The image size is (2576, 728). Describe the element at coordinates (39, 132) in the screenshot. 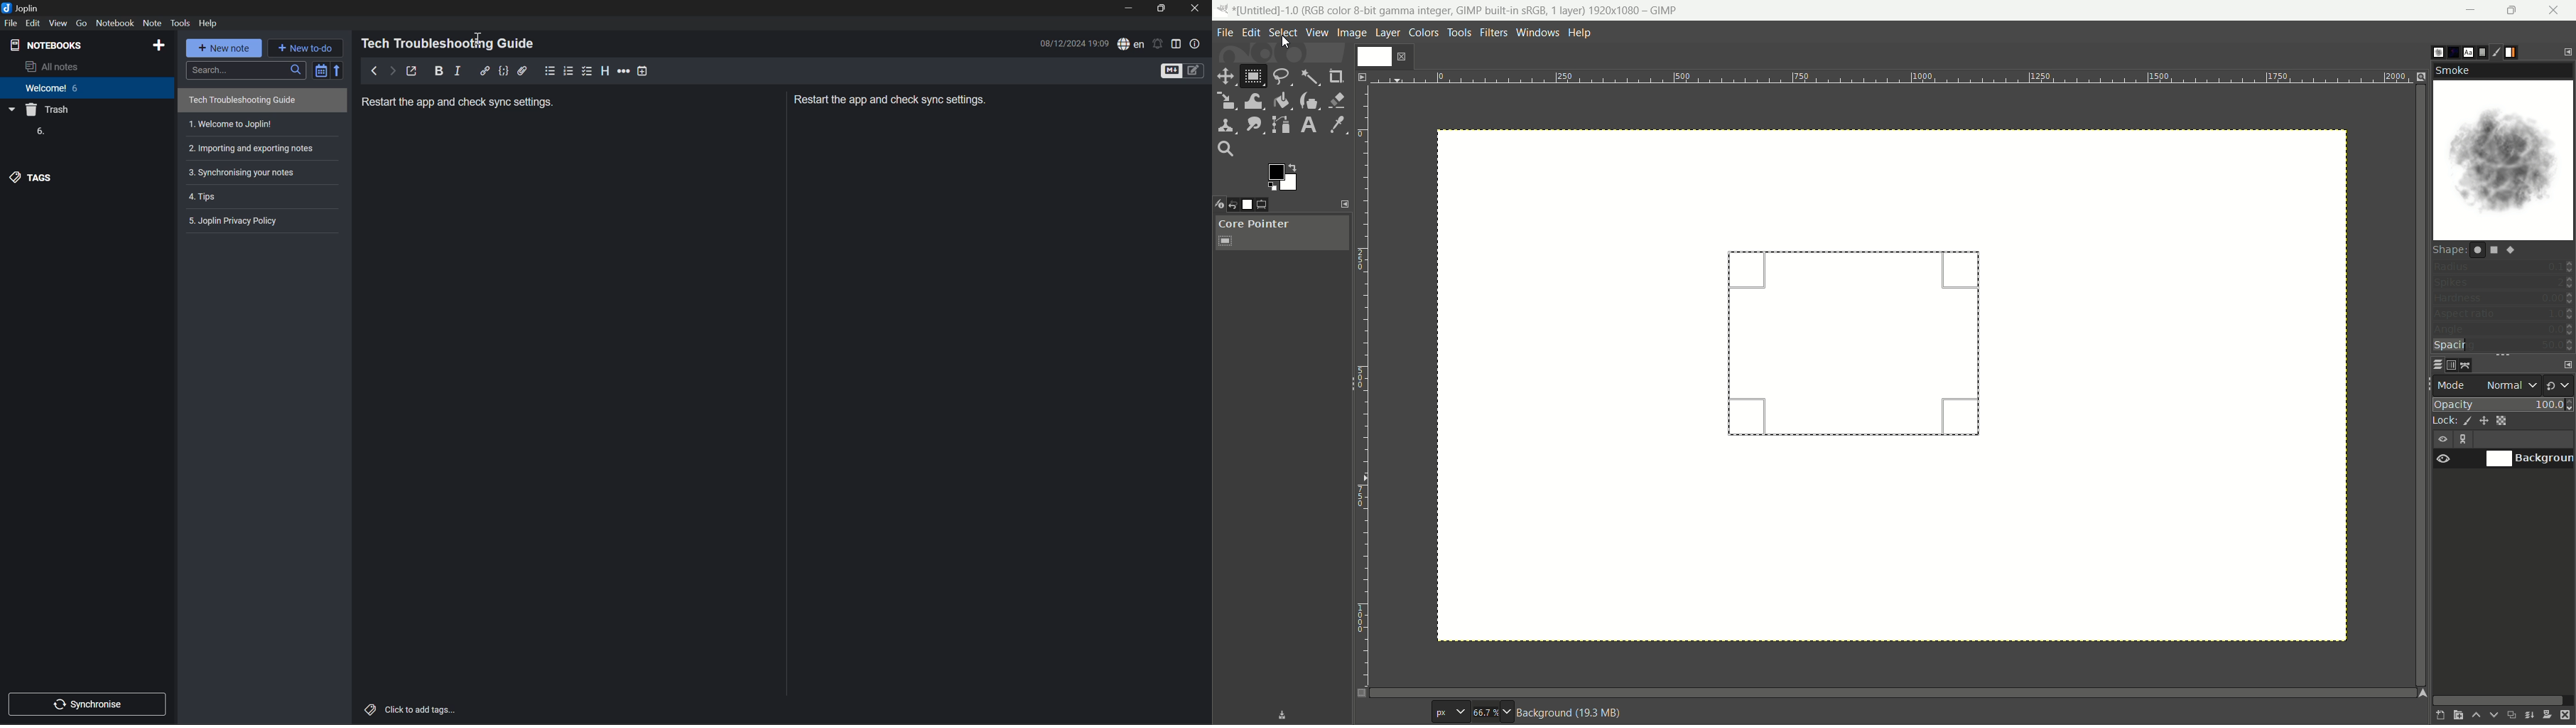

I see `6.` at that location.